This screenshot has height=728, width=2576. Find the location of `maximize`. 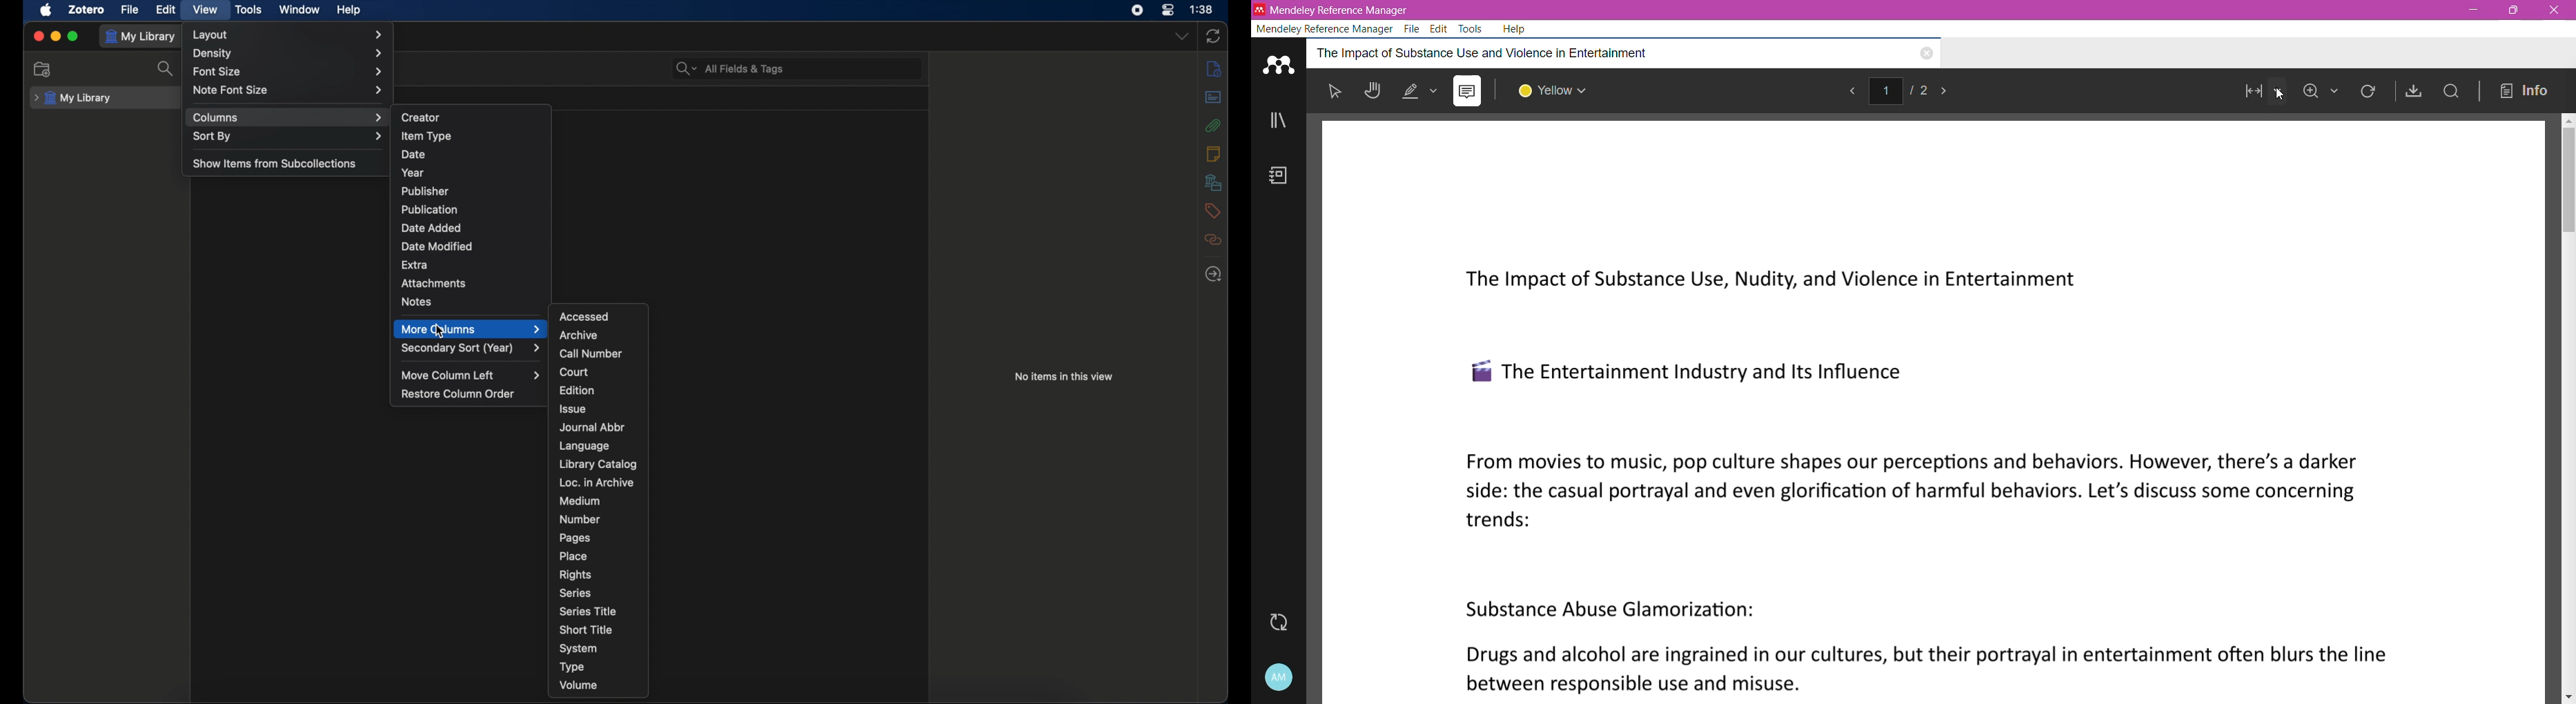

maximize is located at coordinates (74, 37).